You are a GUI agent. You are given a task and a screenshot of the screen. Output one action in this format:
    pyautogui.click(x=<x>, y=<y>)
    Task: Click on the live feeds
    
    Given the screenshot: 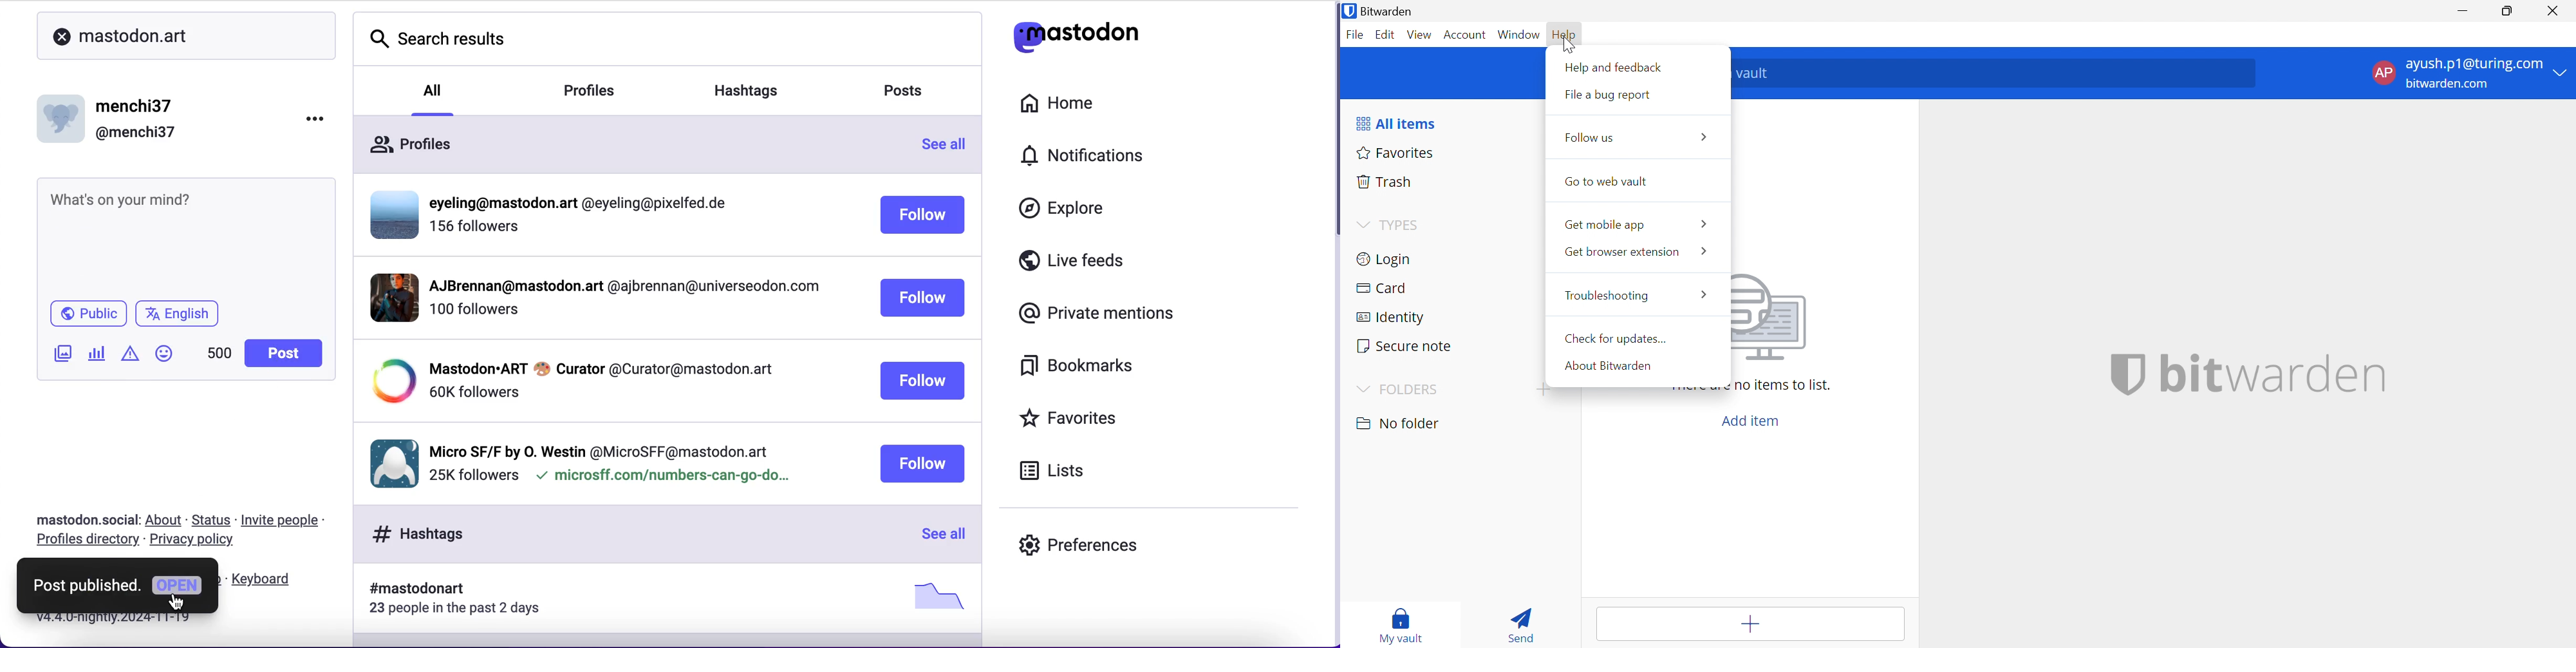 What is the action you would take?
    pyautogui.click(x=1108, y=261)
    